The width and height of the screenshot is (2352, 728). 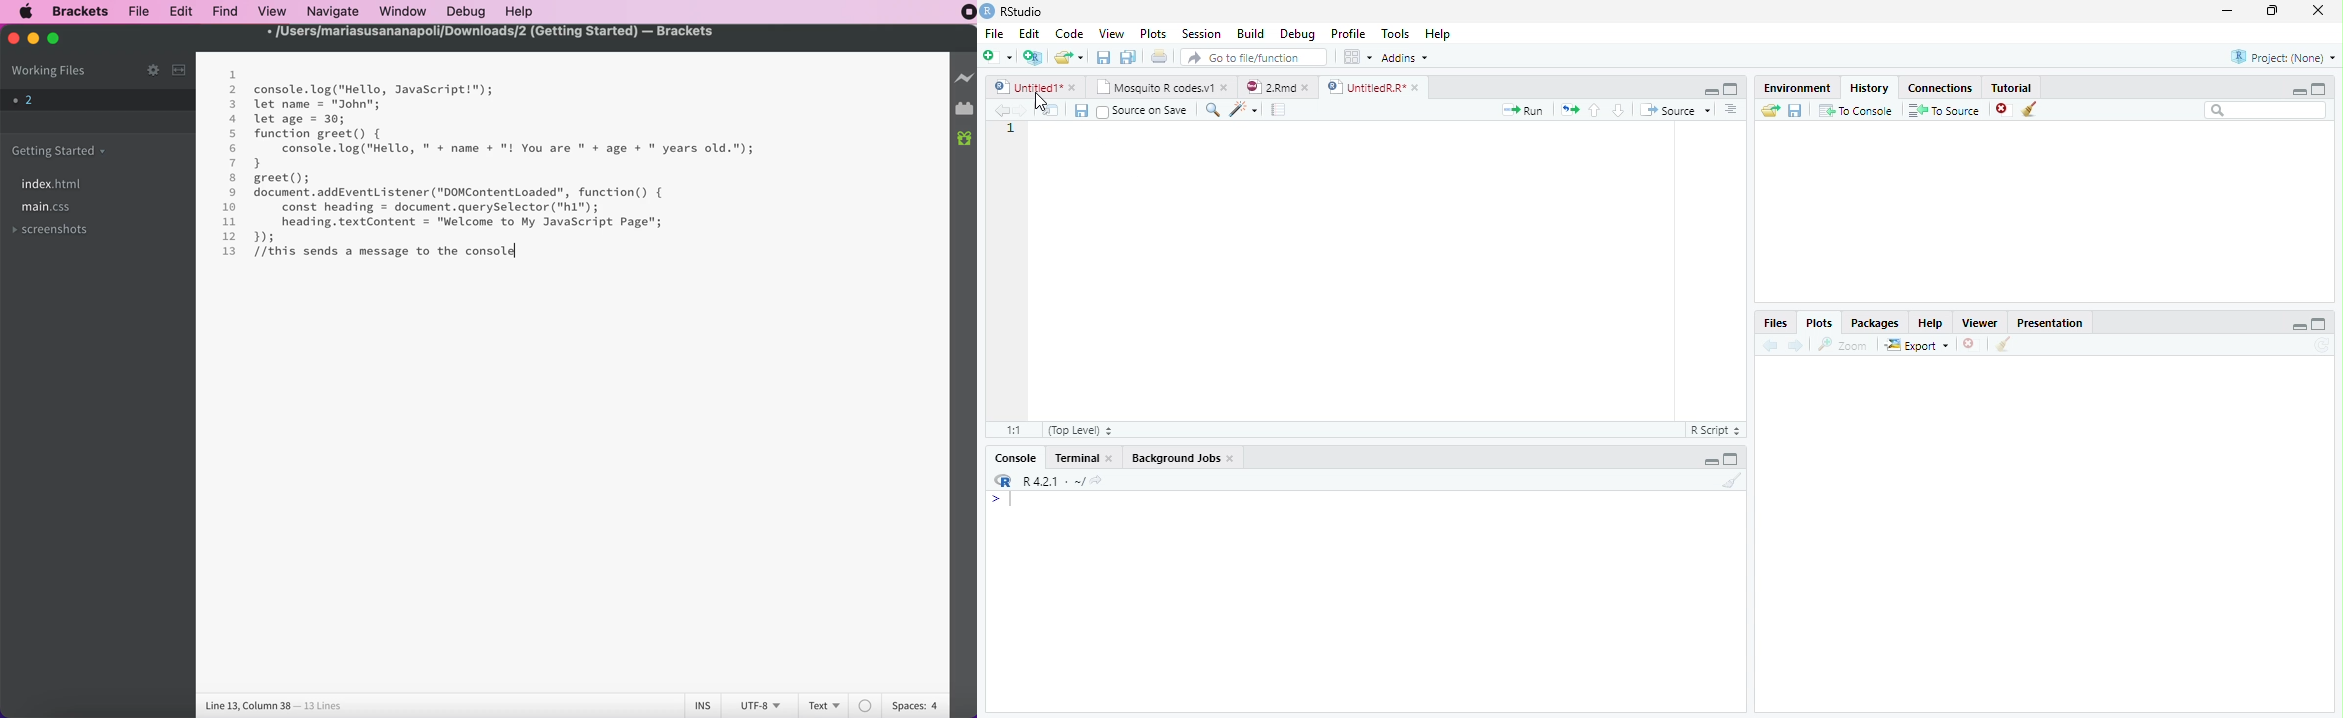 I want to click on Help, so click(x=1931, y=323).